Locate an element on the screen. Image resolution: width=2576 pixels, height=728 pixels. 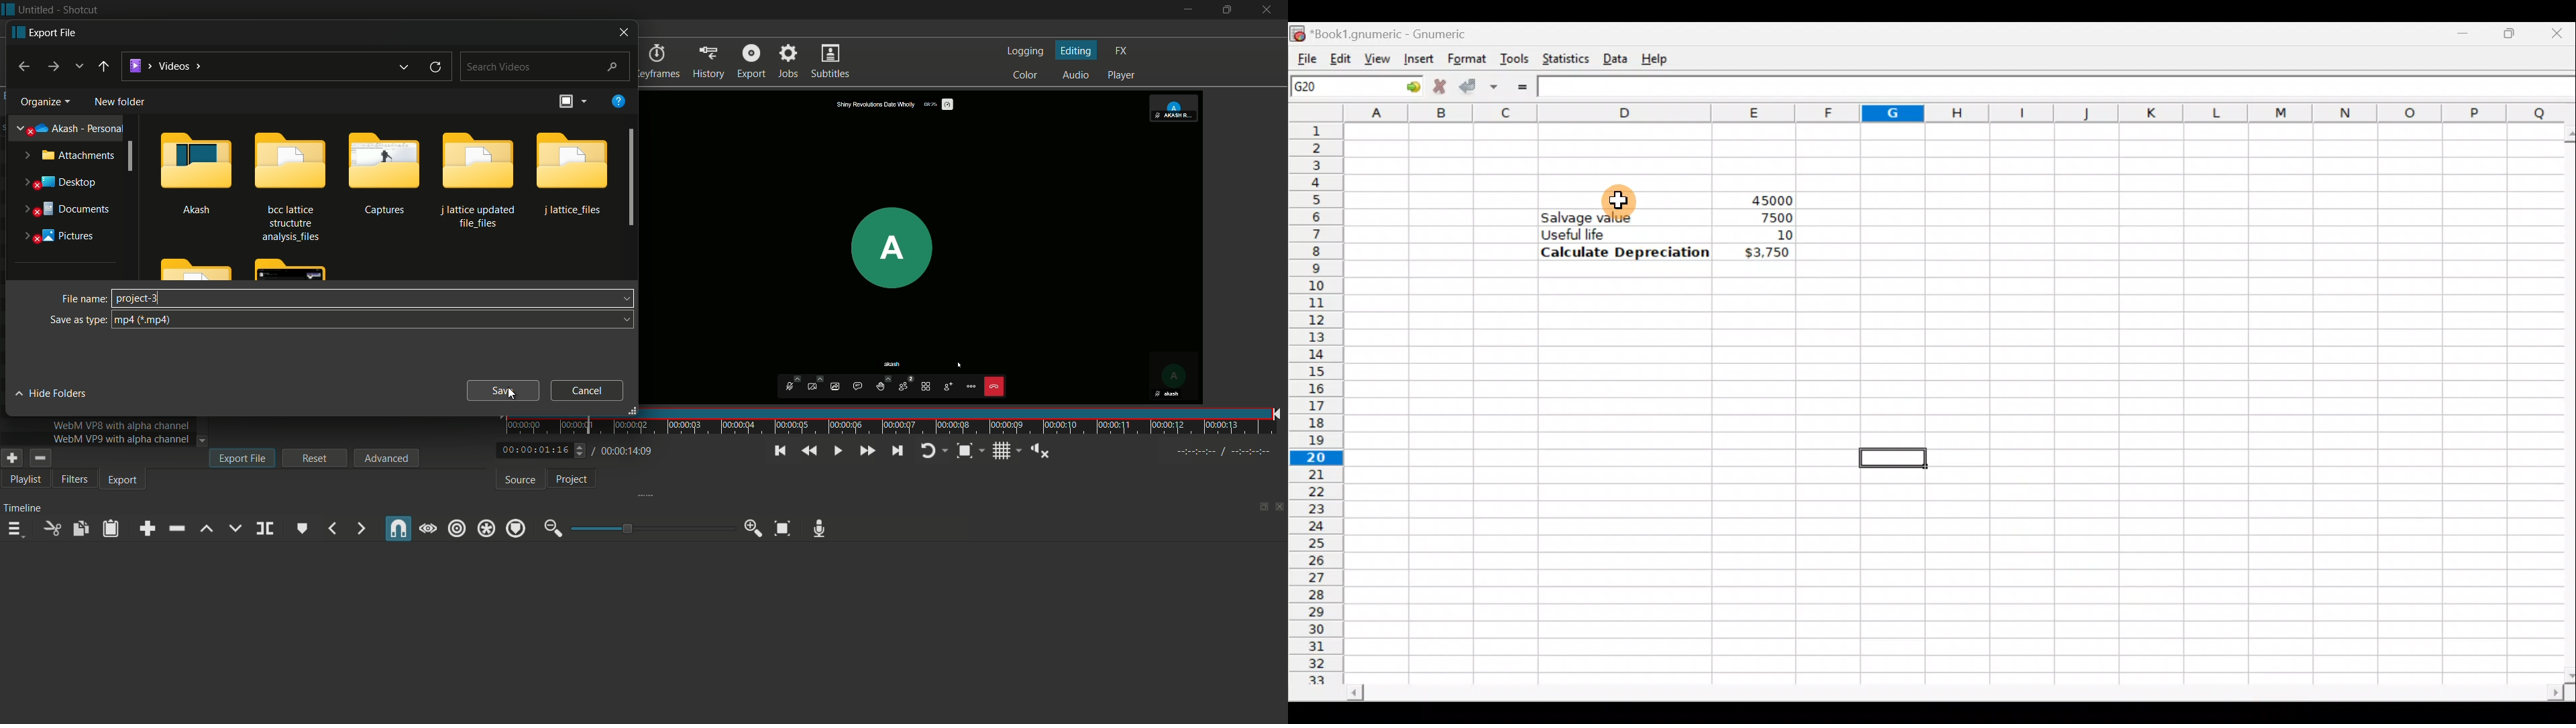
toggle player looping is located at coordinates (928, 451).